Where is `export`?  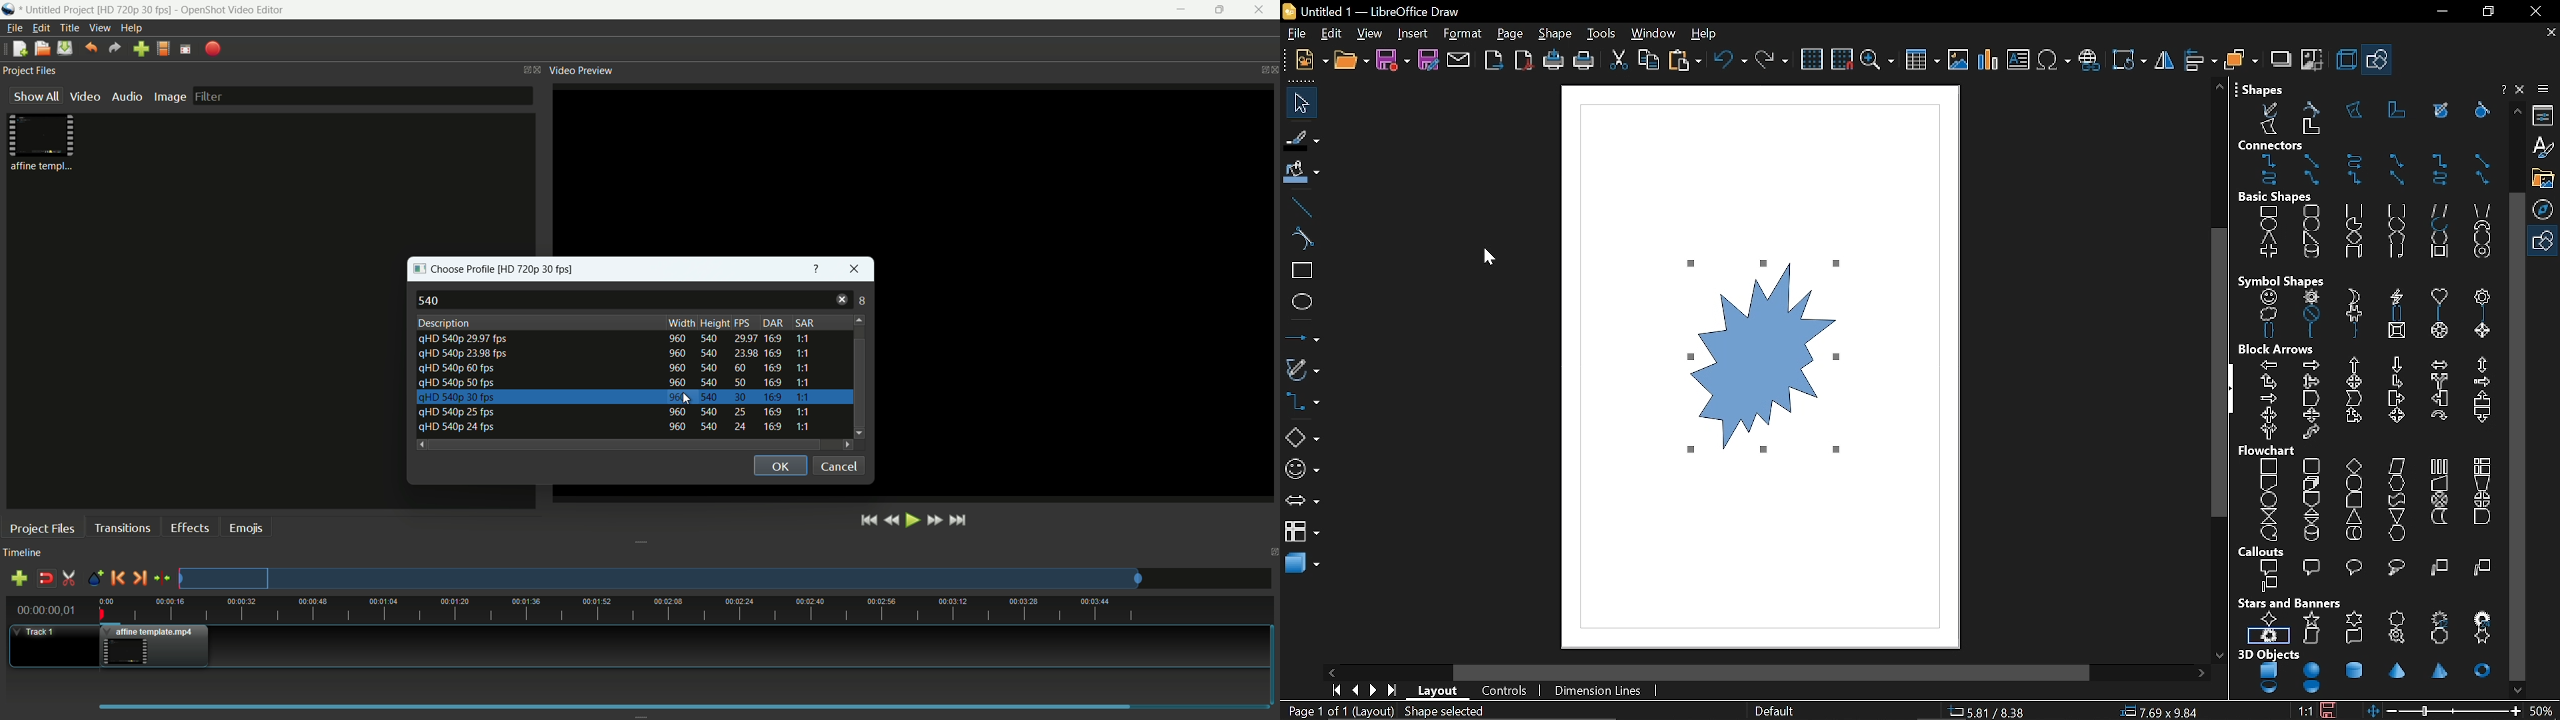
export is located at coordinates (212, 49).